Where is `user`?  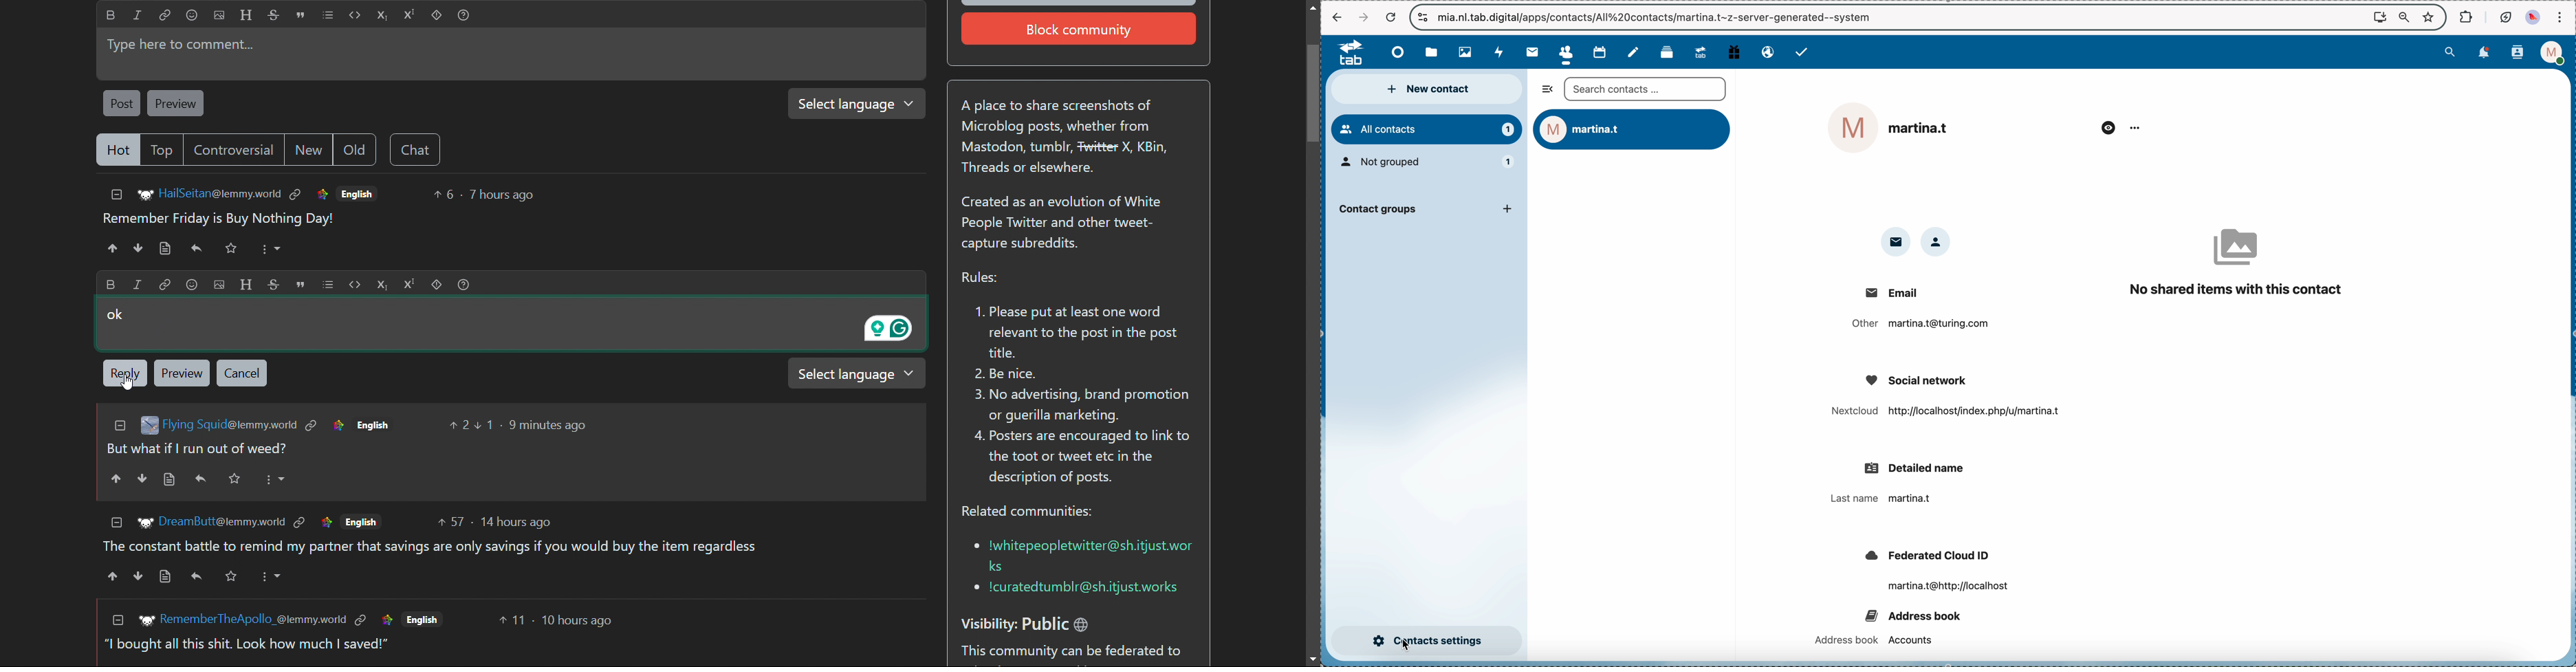 user is located at coordinates (1634, 130).